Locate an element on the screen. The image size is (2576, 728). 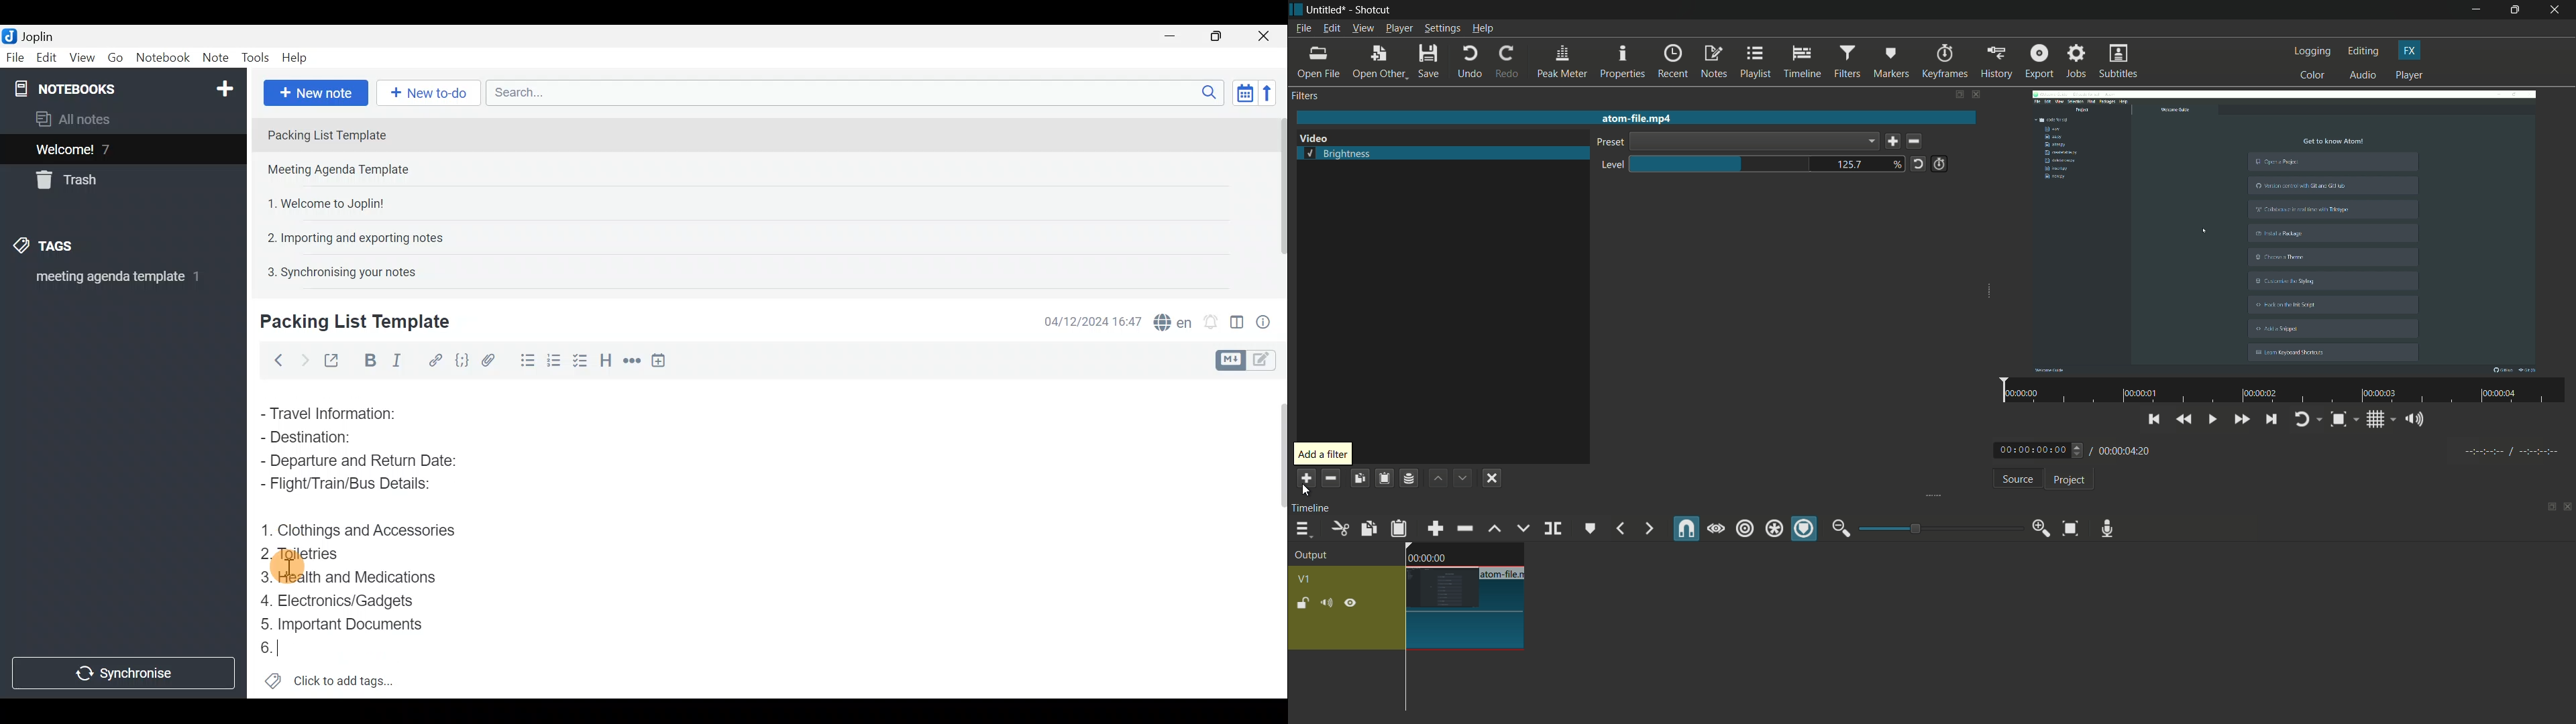
video is located at coordinates (2284, 230).